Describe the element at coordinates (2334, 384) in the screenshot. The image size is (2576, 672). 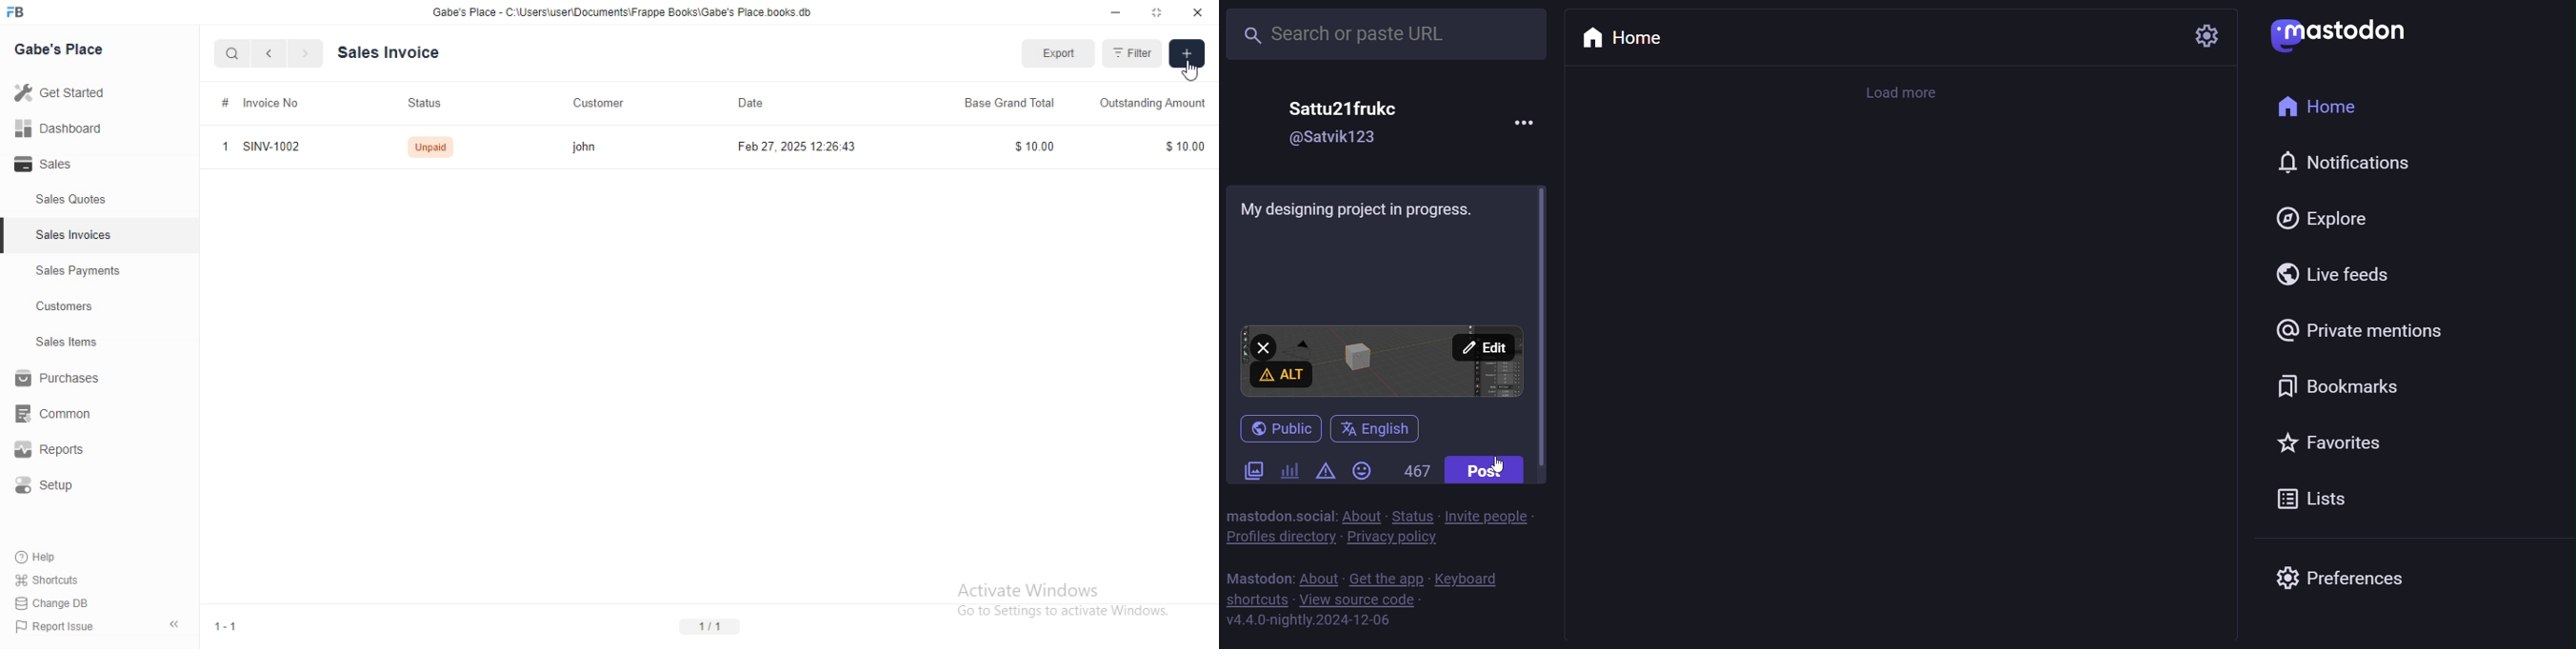
I see `bookmark` at that location.